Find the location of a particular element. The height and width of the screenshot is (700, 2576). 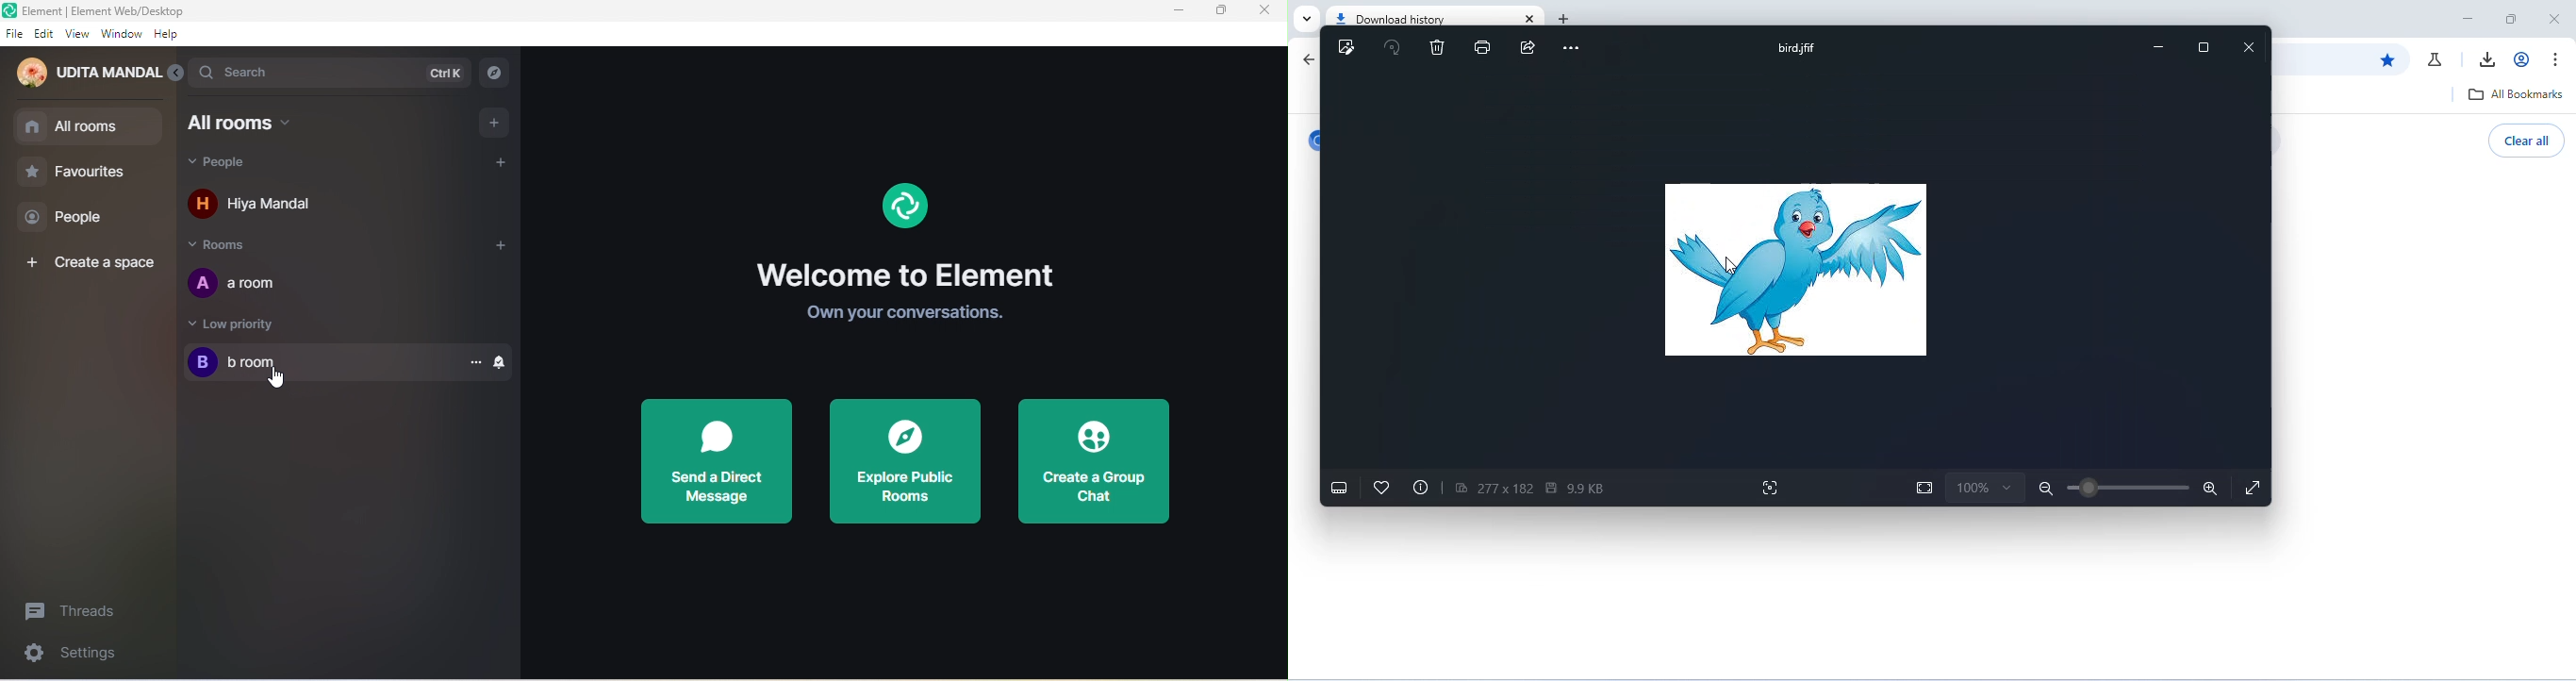

cursor is located at coordinates (272, 378).